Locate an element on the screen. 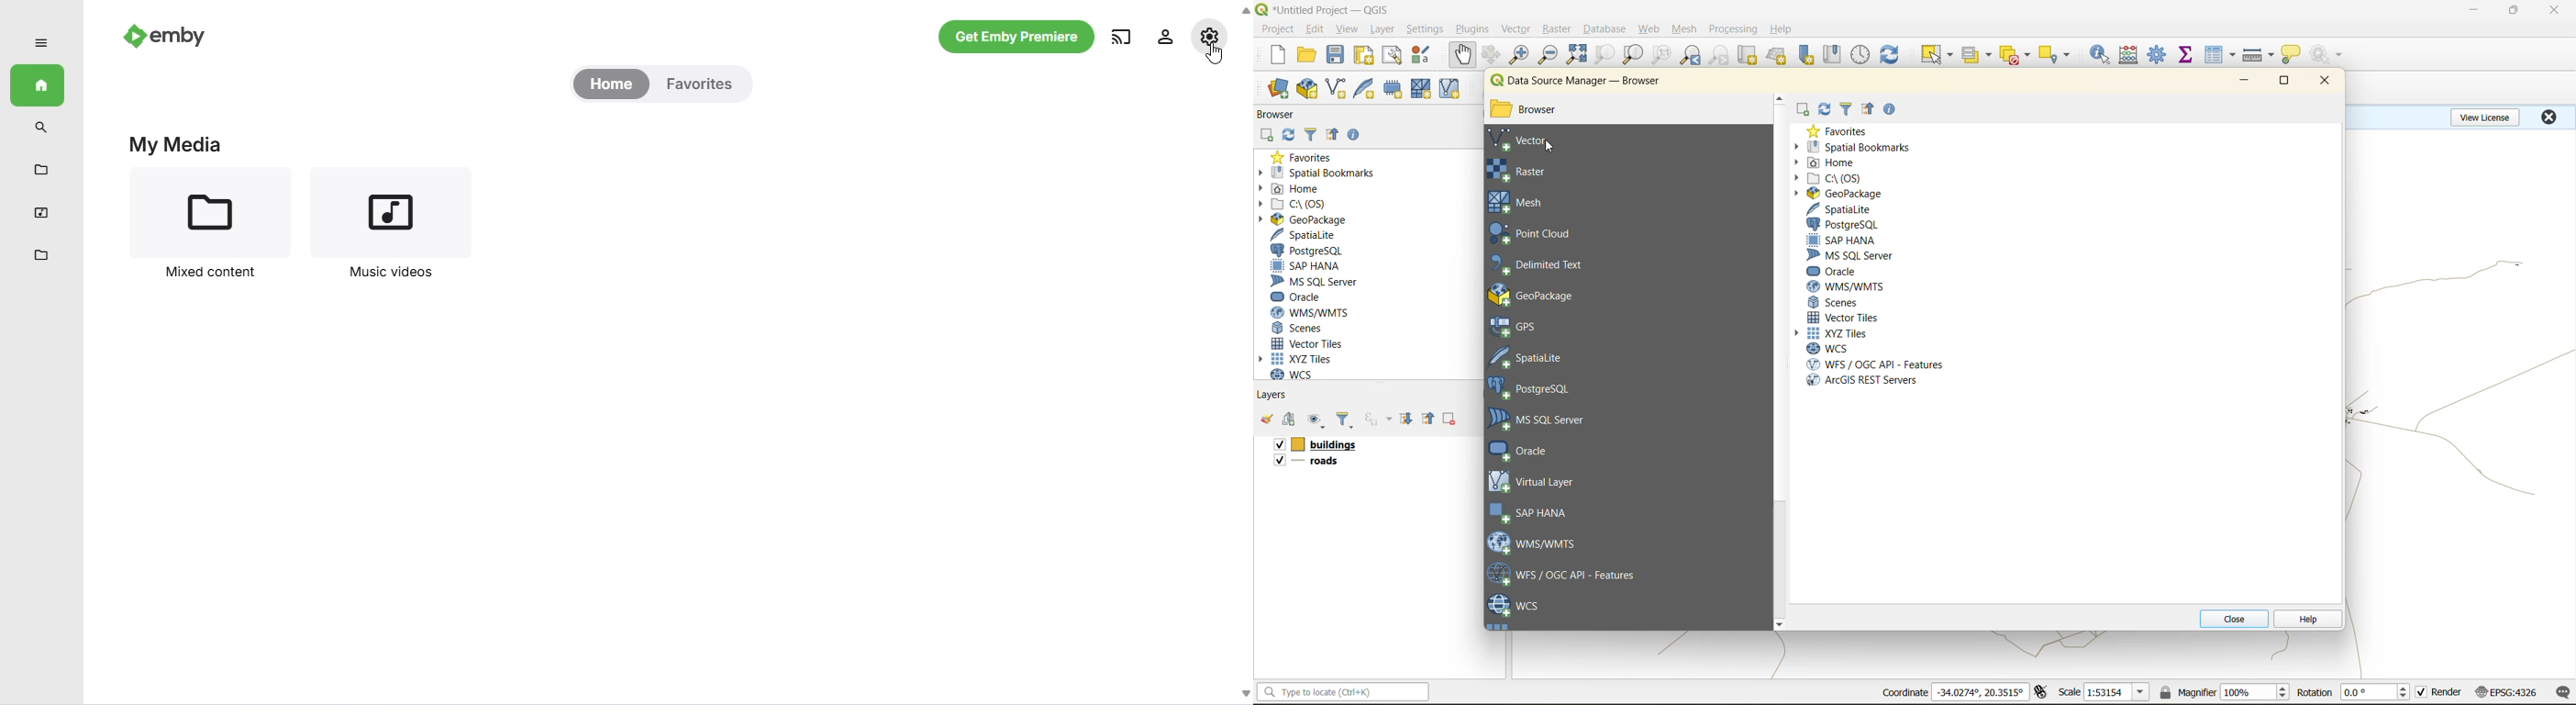 The image size is (2576, 728). layer is located at coordinates (1380, 30).